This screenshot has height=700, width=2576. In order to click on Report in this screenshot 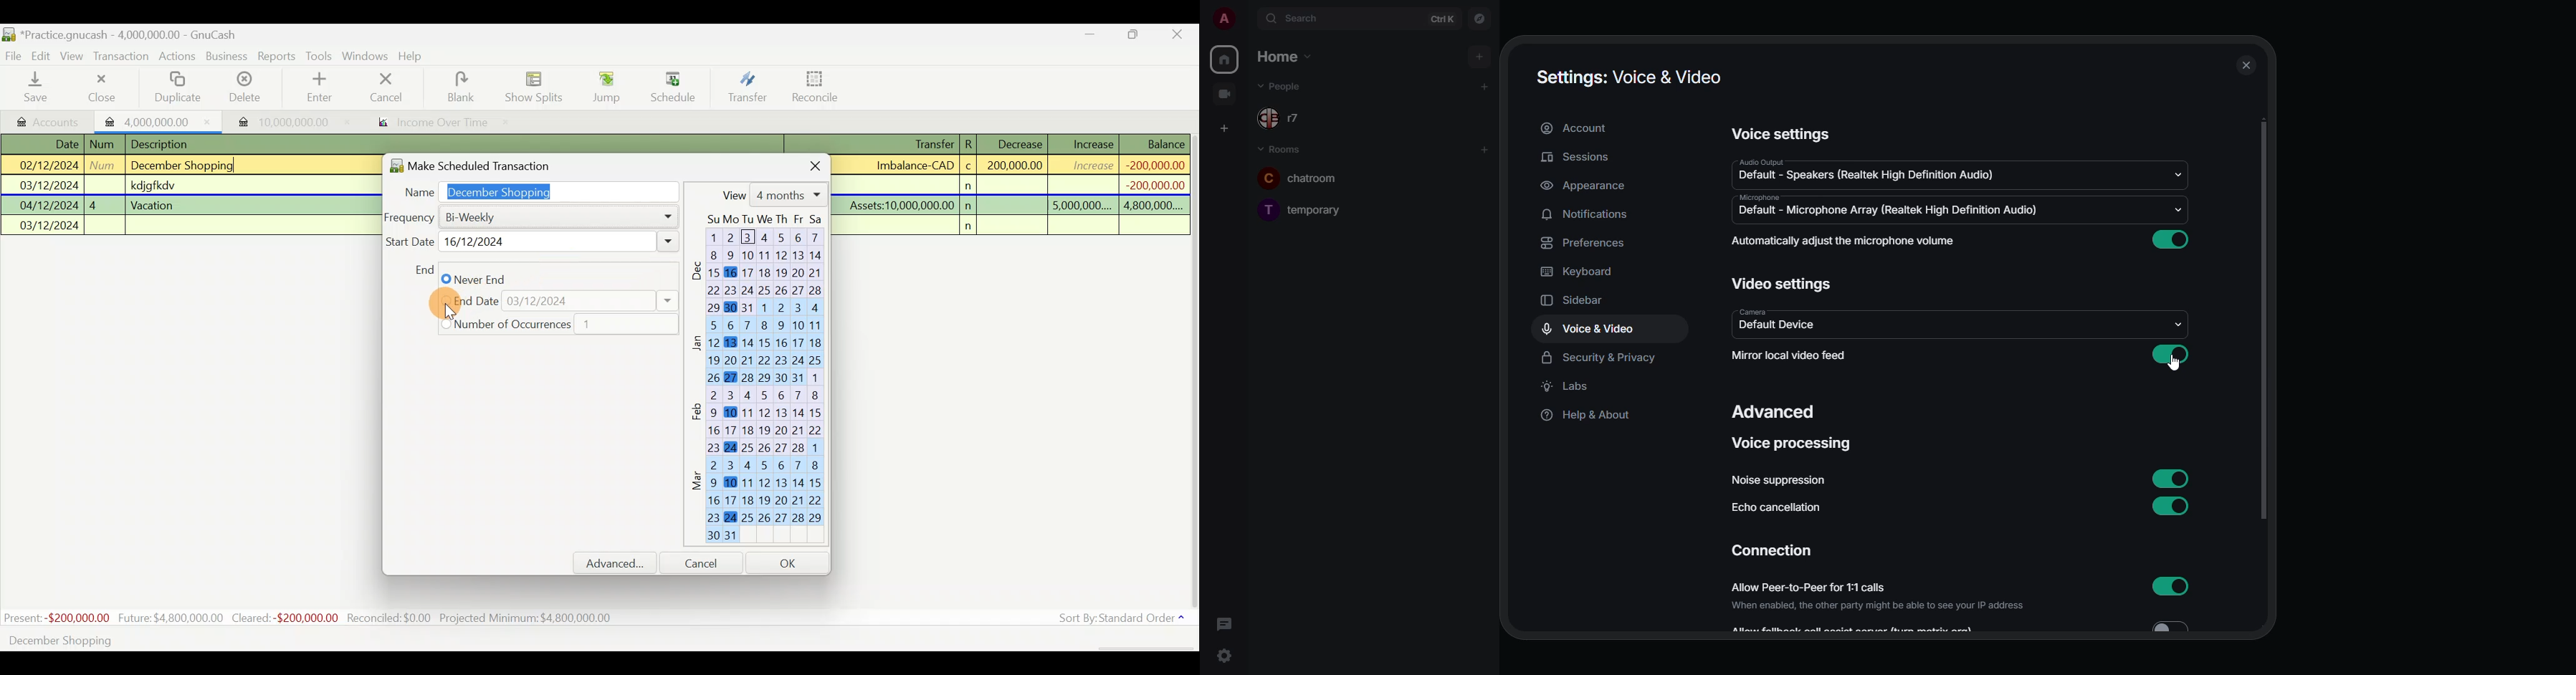, I will do `click(429, 124)`.